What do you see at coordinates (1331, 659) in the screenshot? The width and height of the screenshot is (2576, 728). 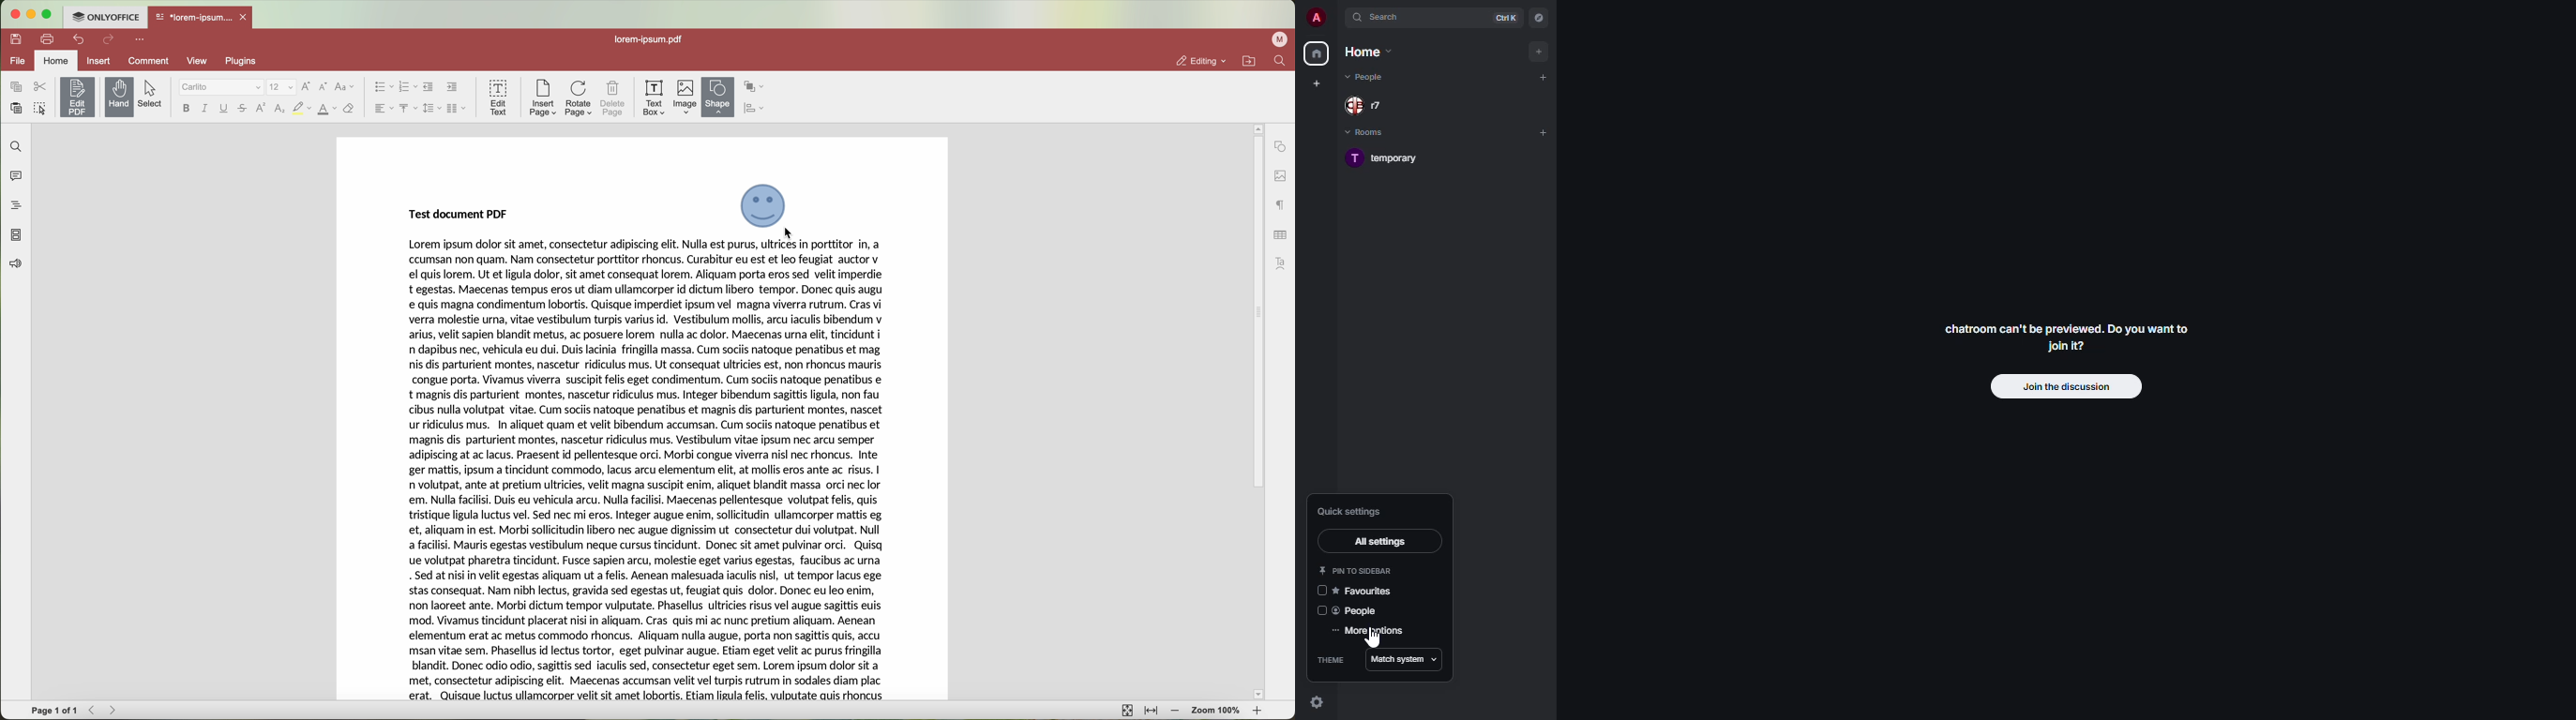 I see `theme` at bounding box center [1331, 659].